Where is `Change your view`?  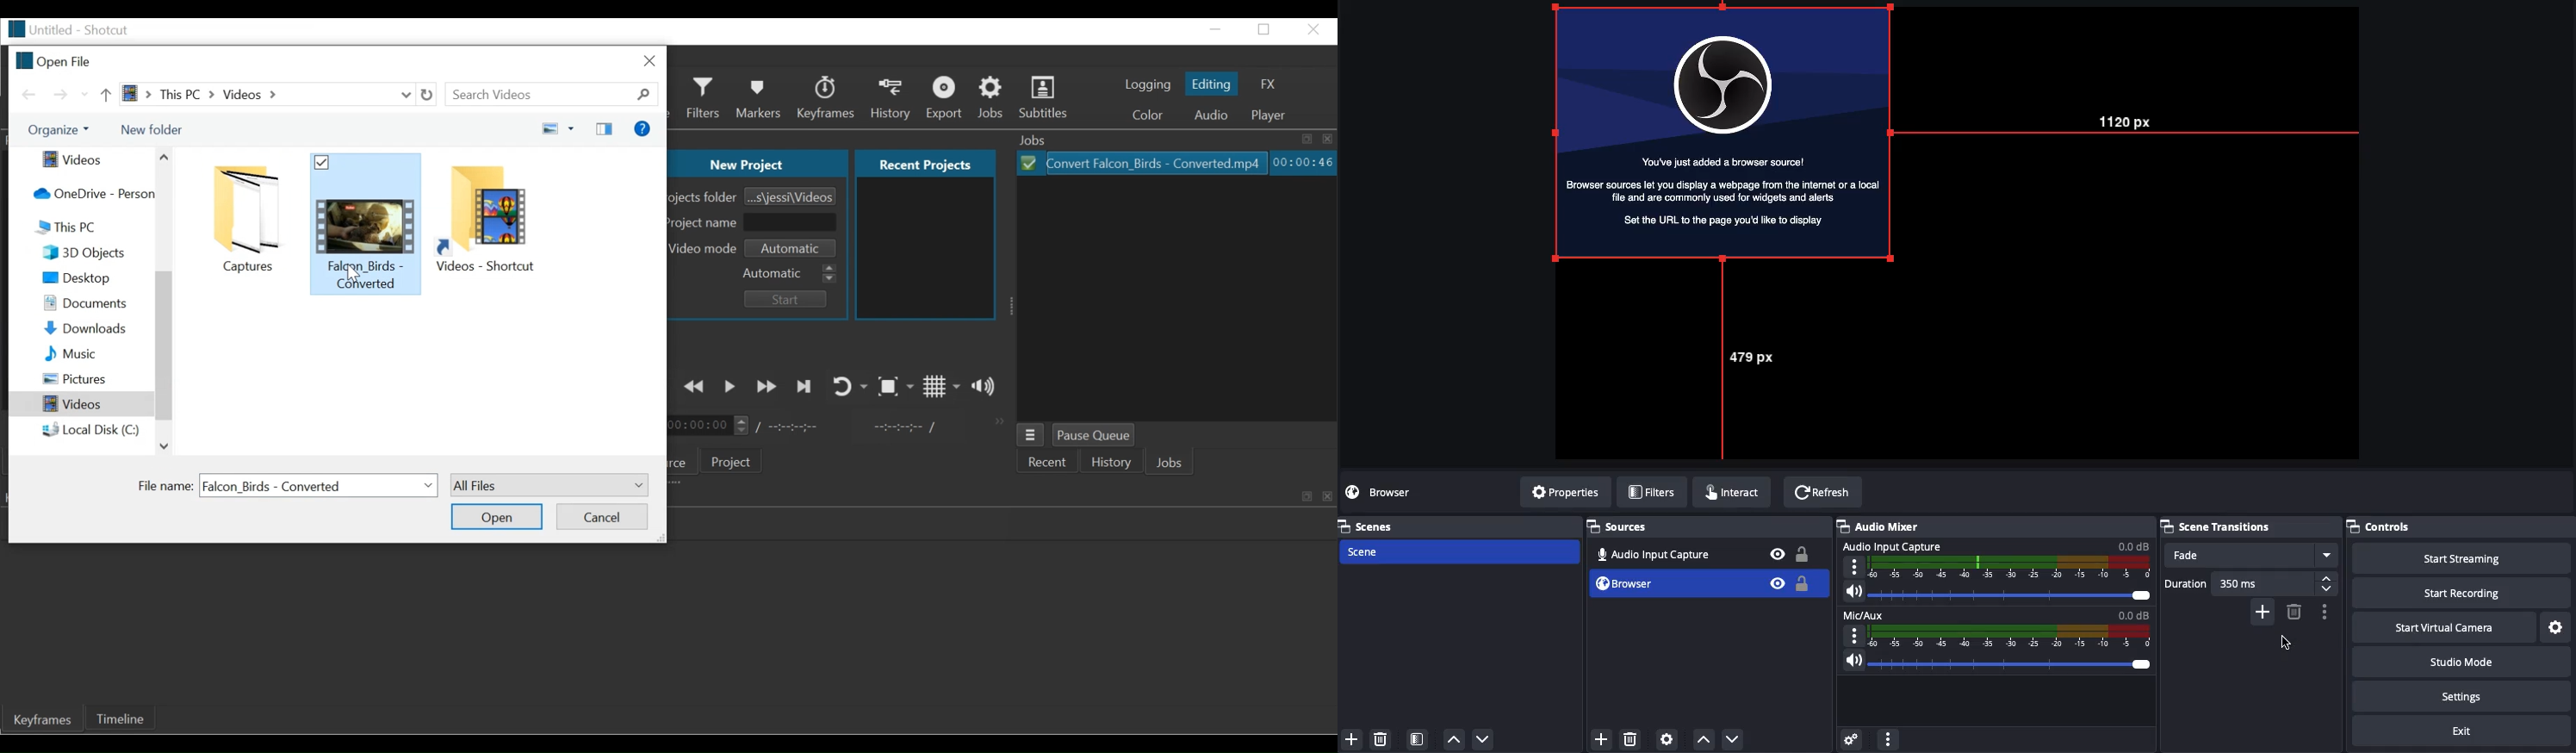 Change your view is located at coordinates (558, 129).